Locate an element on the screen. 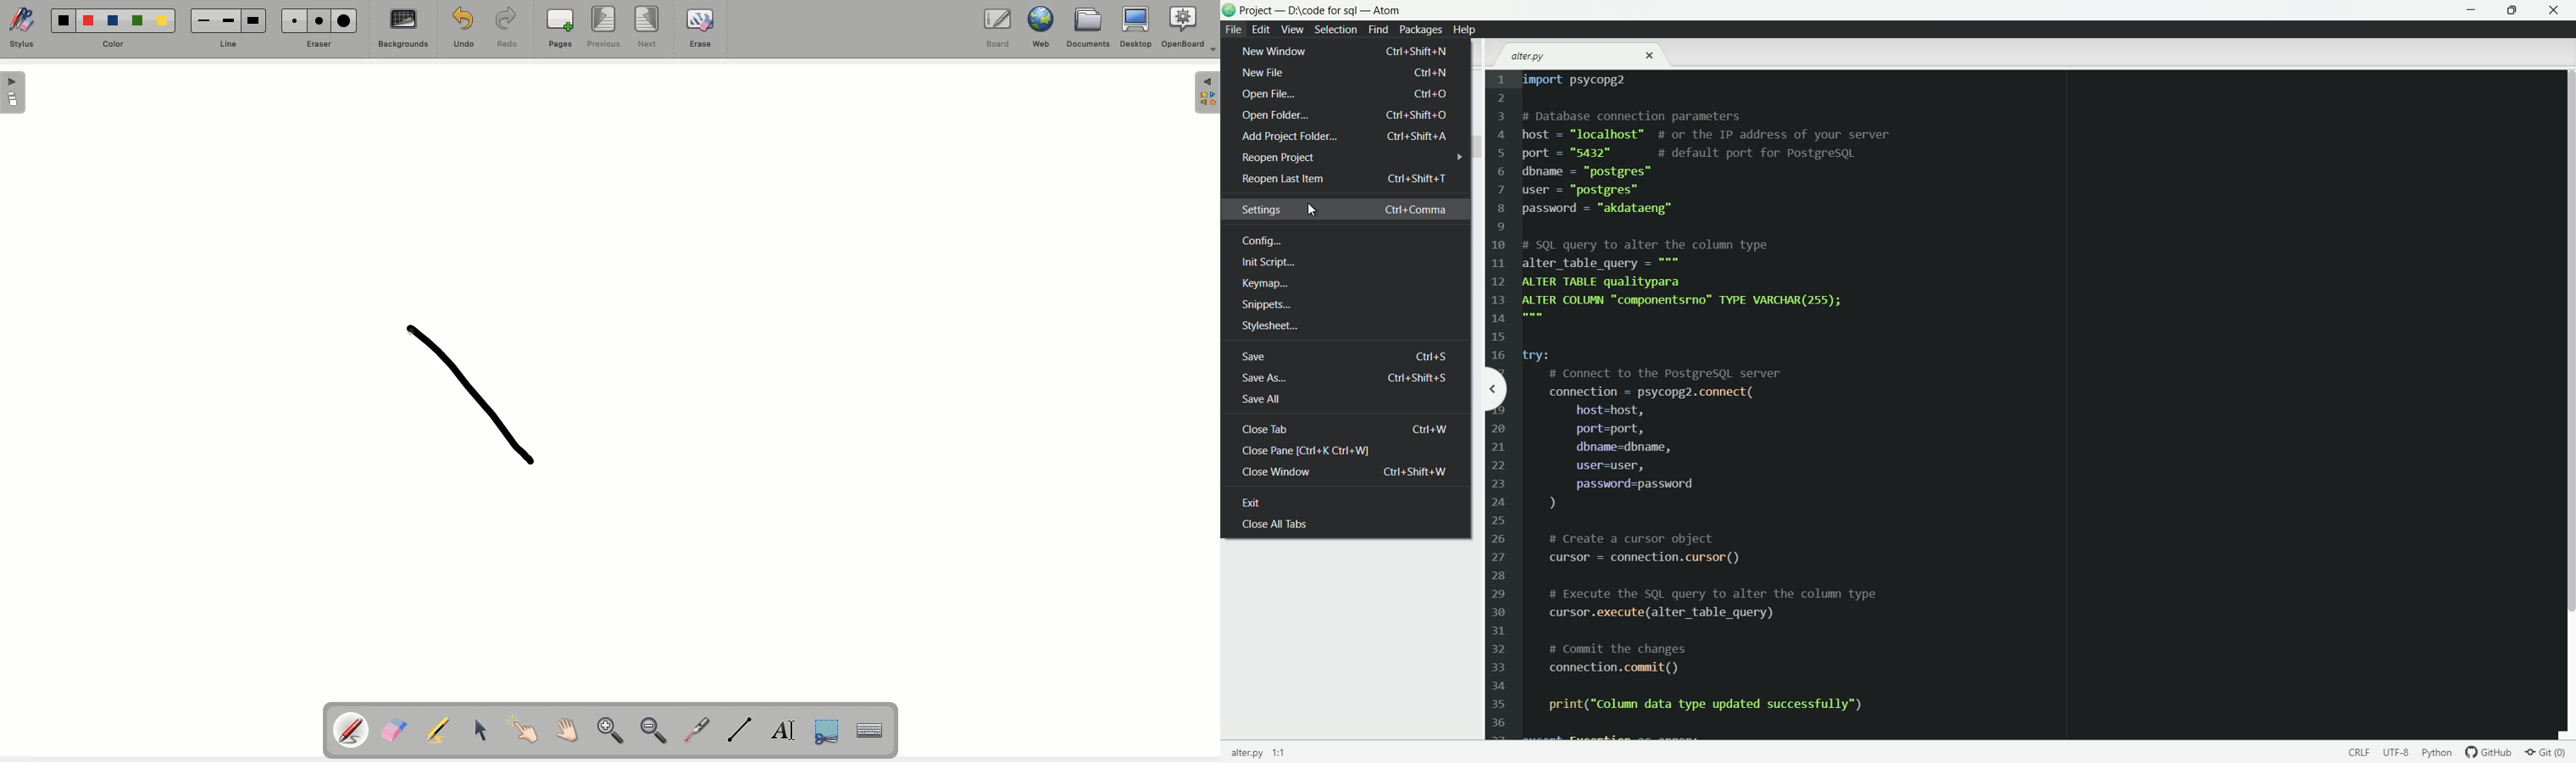 This screenshot has width=2576, height=784. line number is located at coordinates (1498, 406).